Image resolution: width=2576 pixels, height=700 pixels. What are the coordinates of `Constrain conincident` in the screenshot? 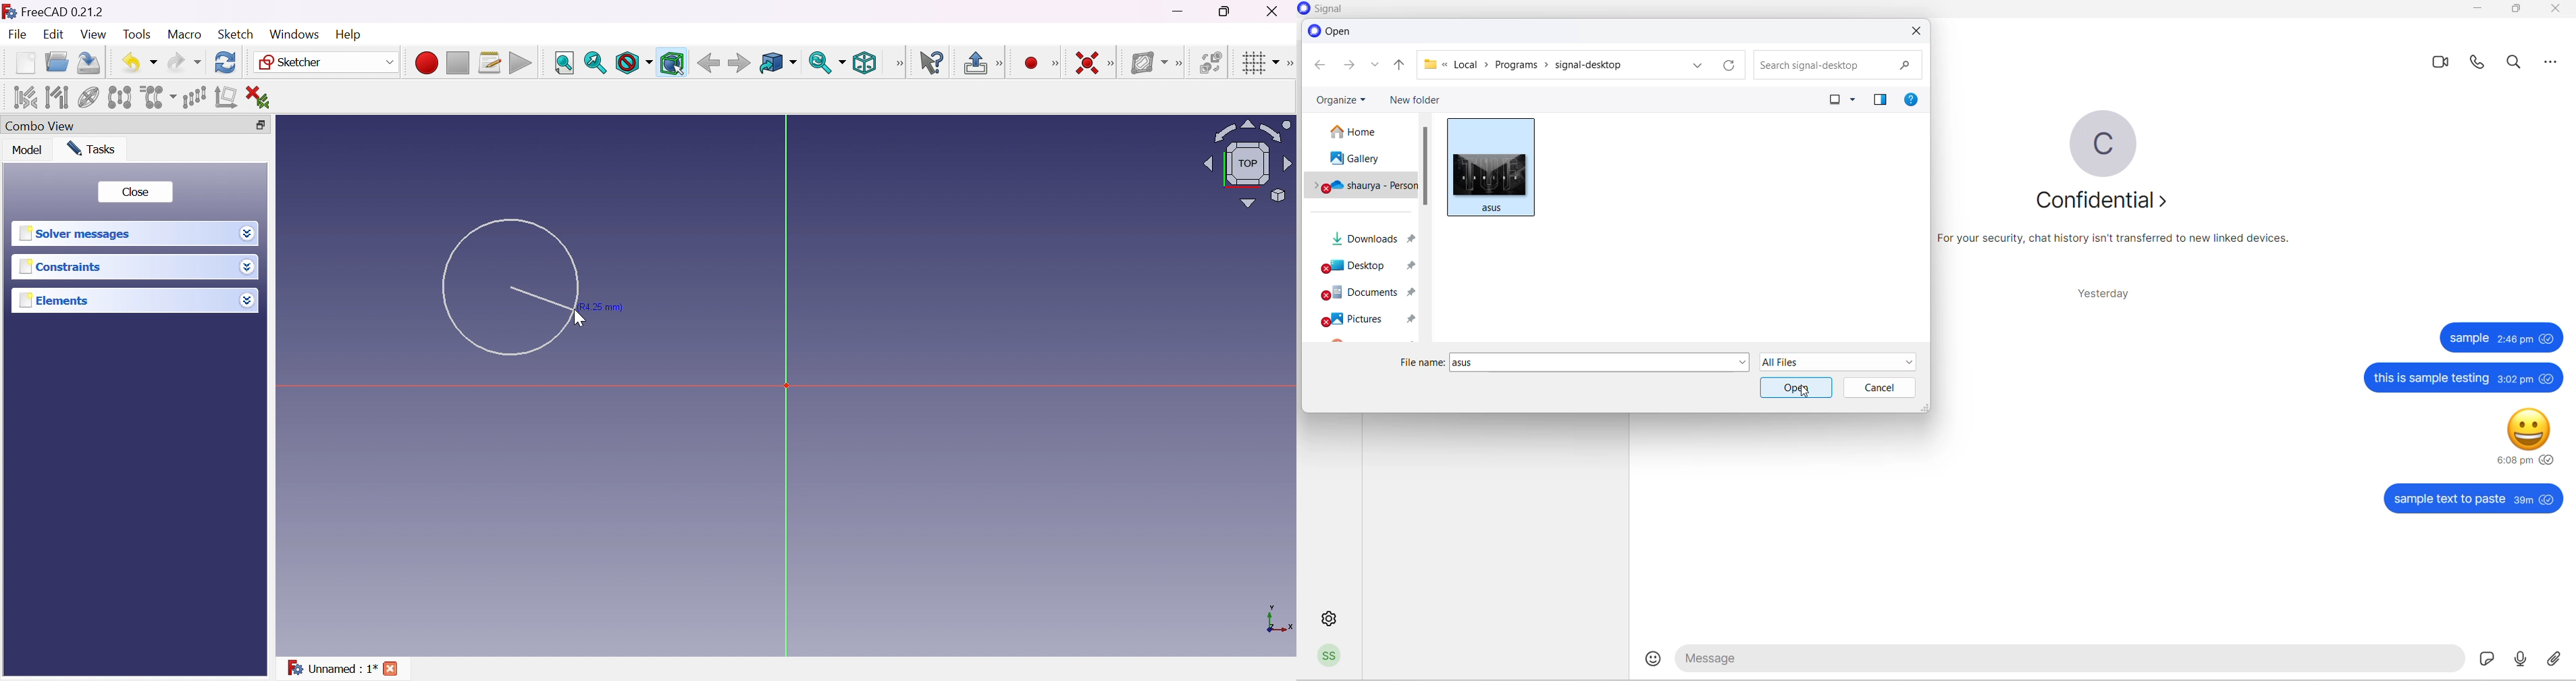 It's located at (1088, 64).